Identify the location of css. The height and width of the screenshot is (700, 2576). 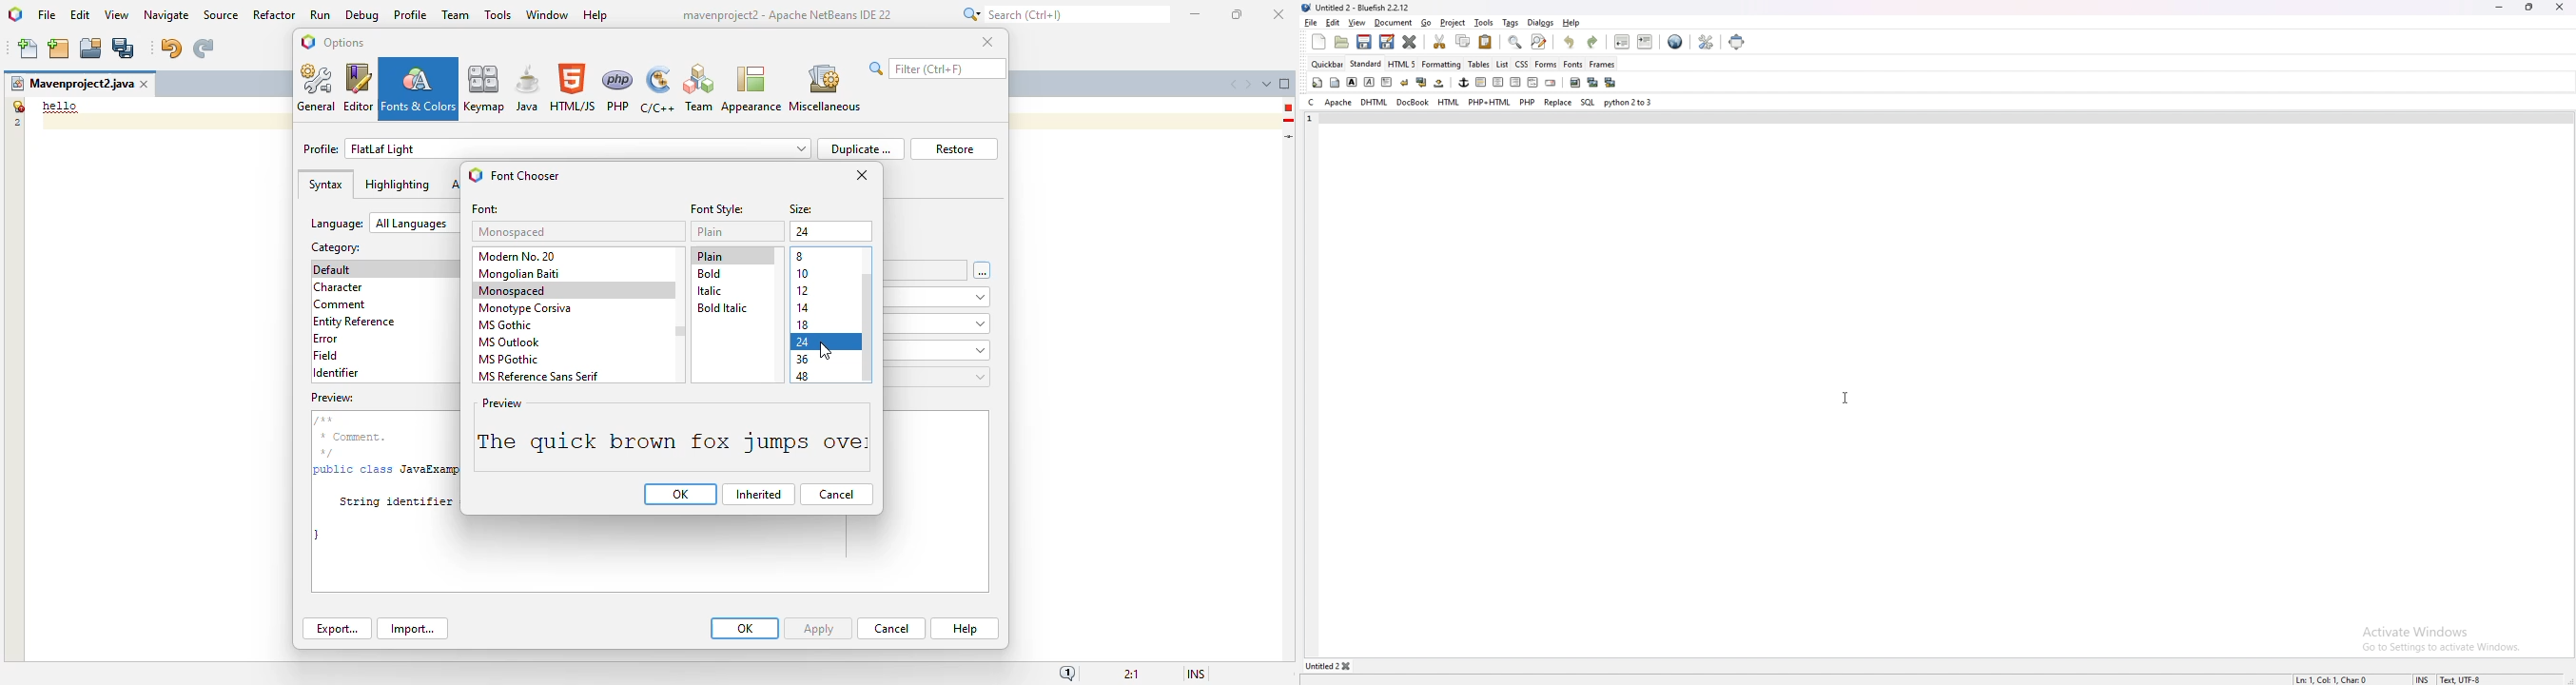
(1521, 65).